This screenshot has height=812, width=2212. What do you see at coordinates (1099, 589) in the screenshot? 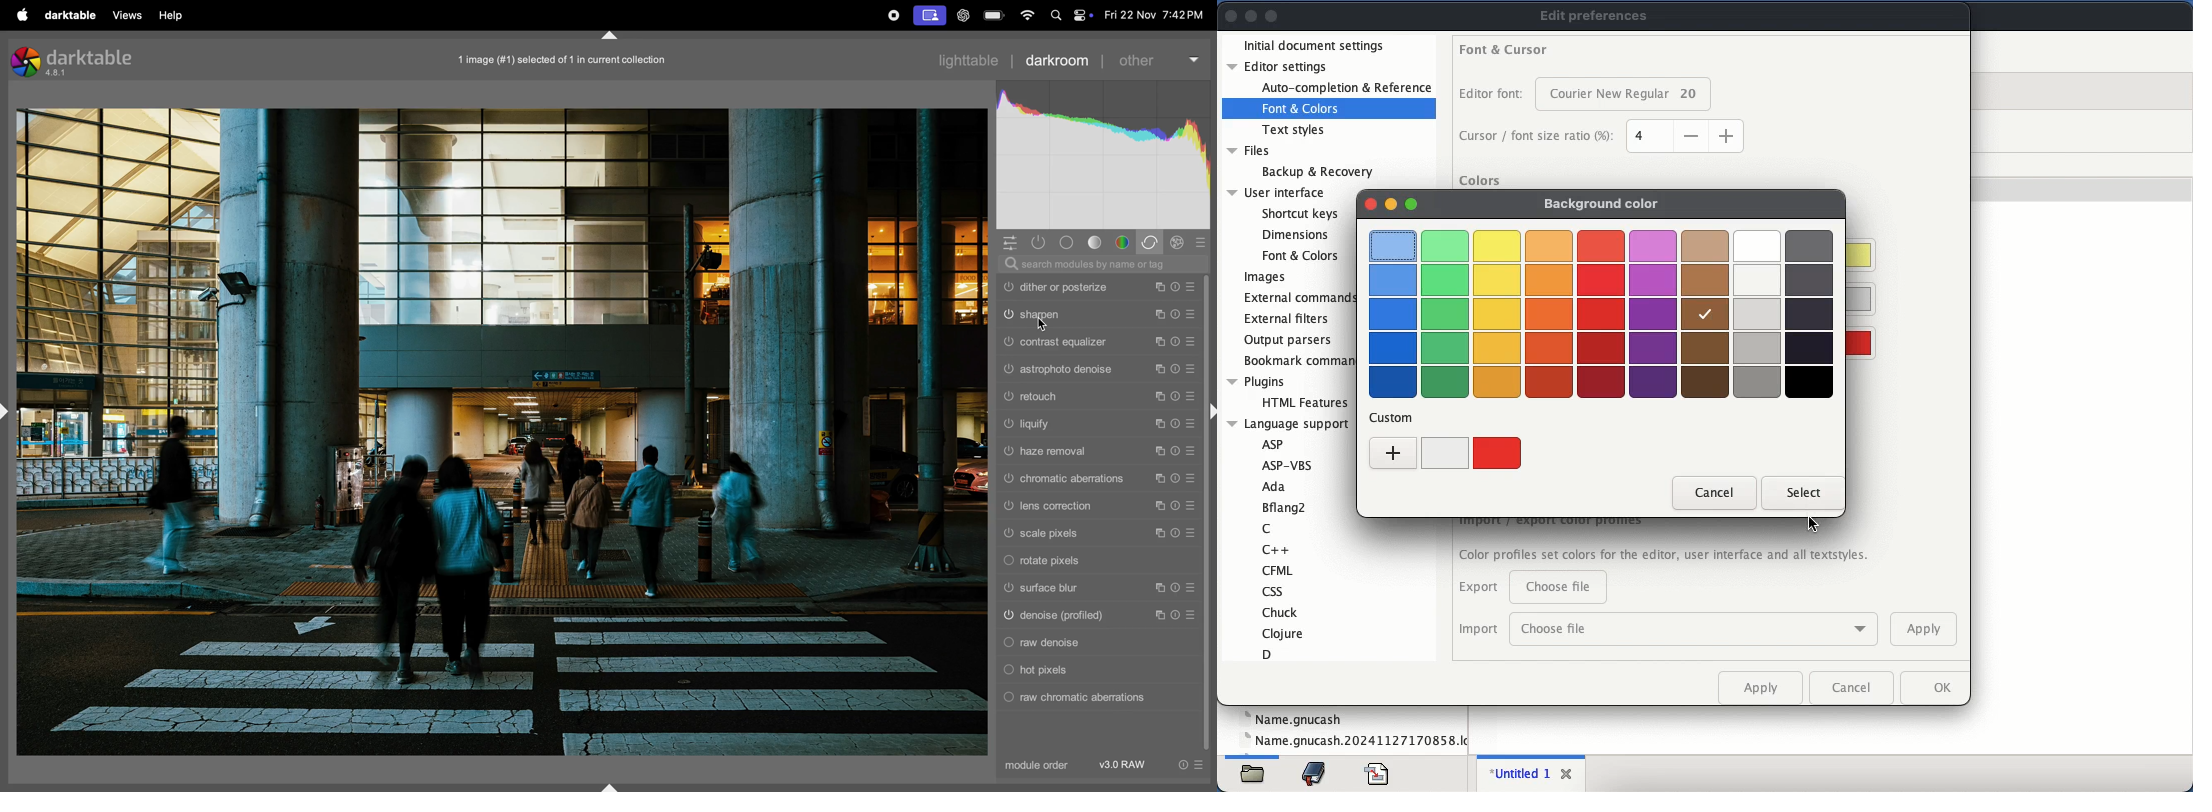
I see `surface blur` at bounding box center [1099, 589].